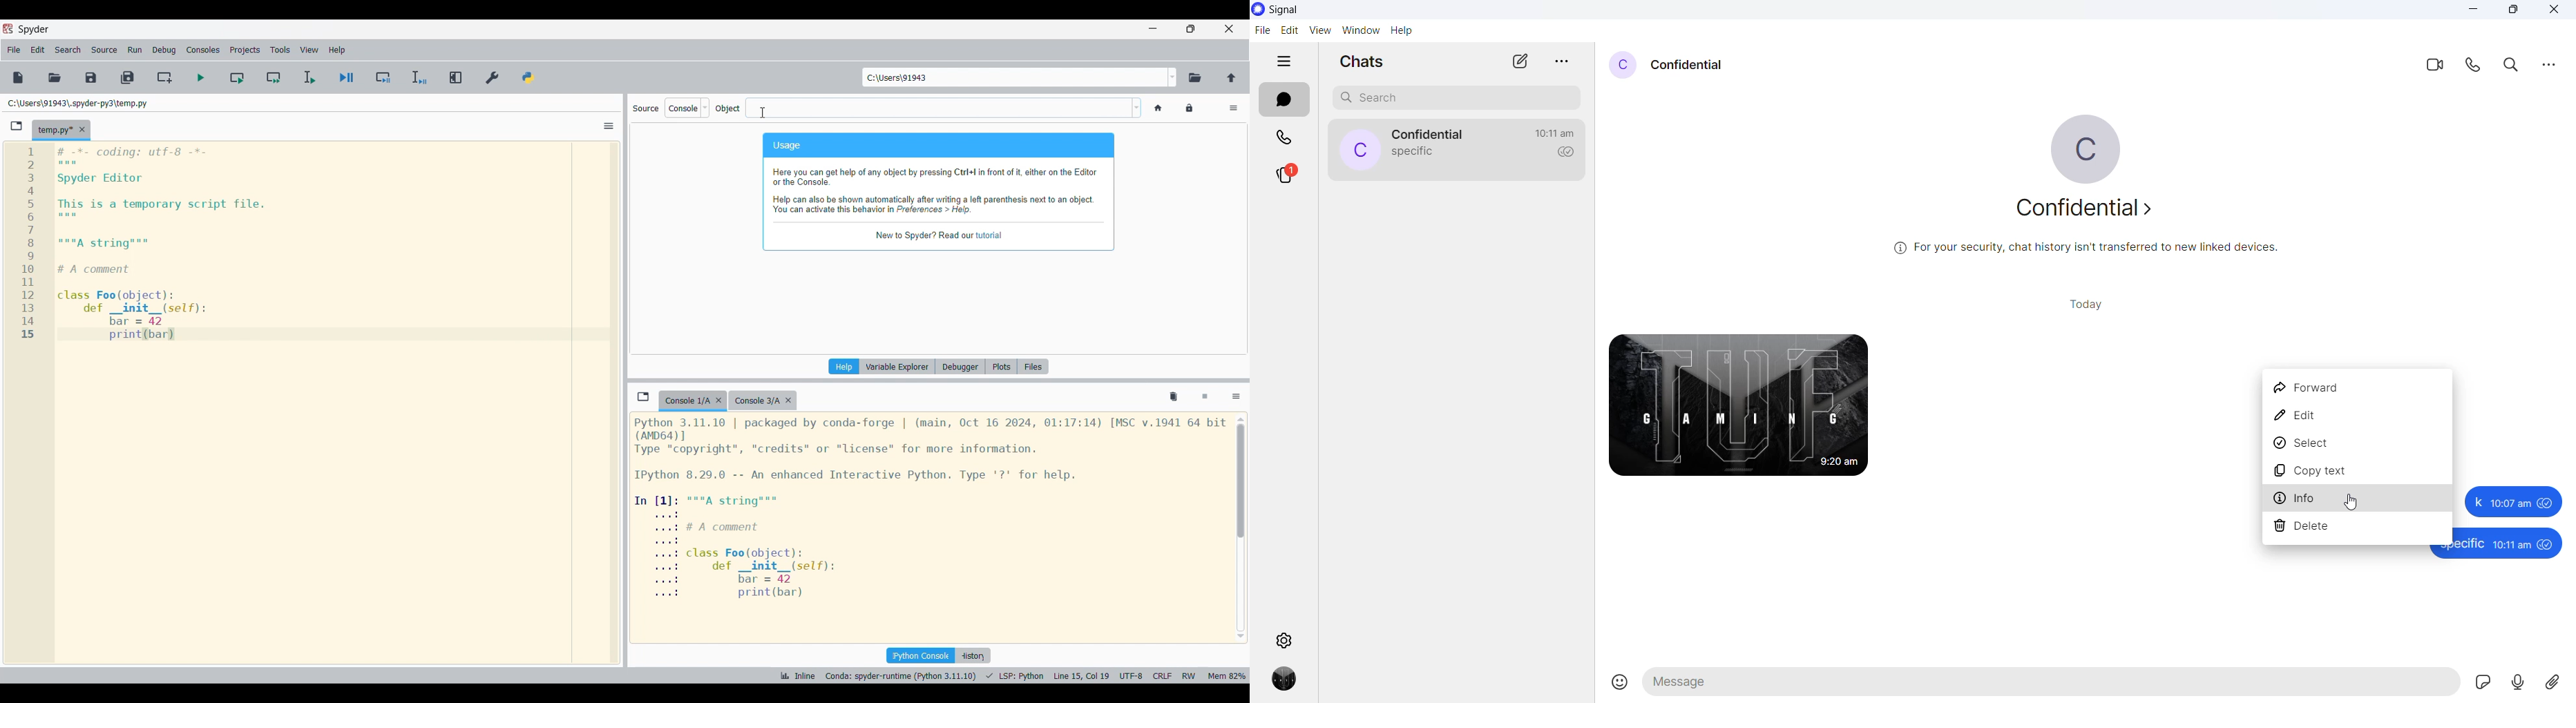 This screenshot has height=728, width=2576. I want to click on chats, so click(1281, 100).